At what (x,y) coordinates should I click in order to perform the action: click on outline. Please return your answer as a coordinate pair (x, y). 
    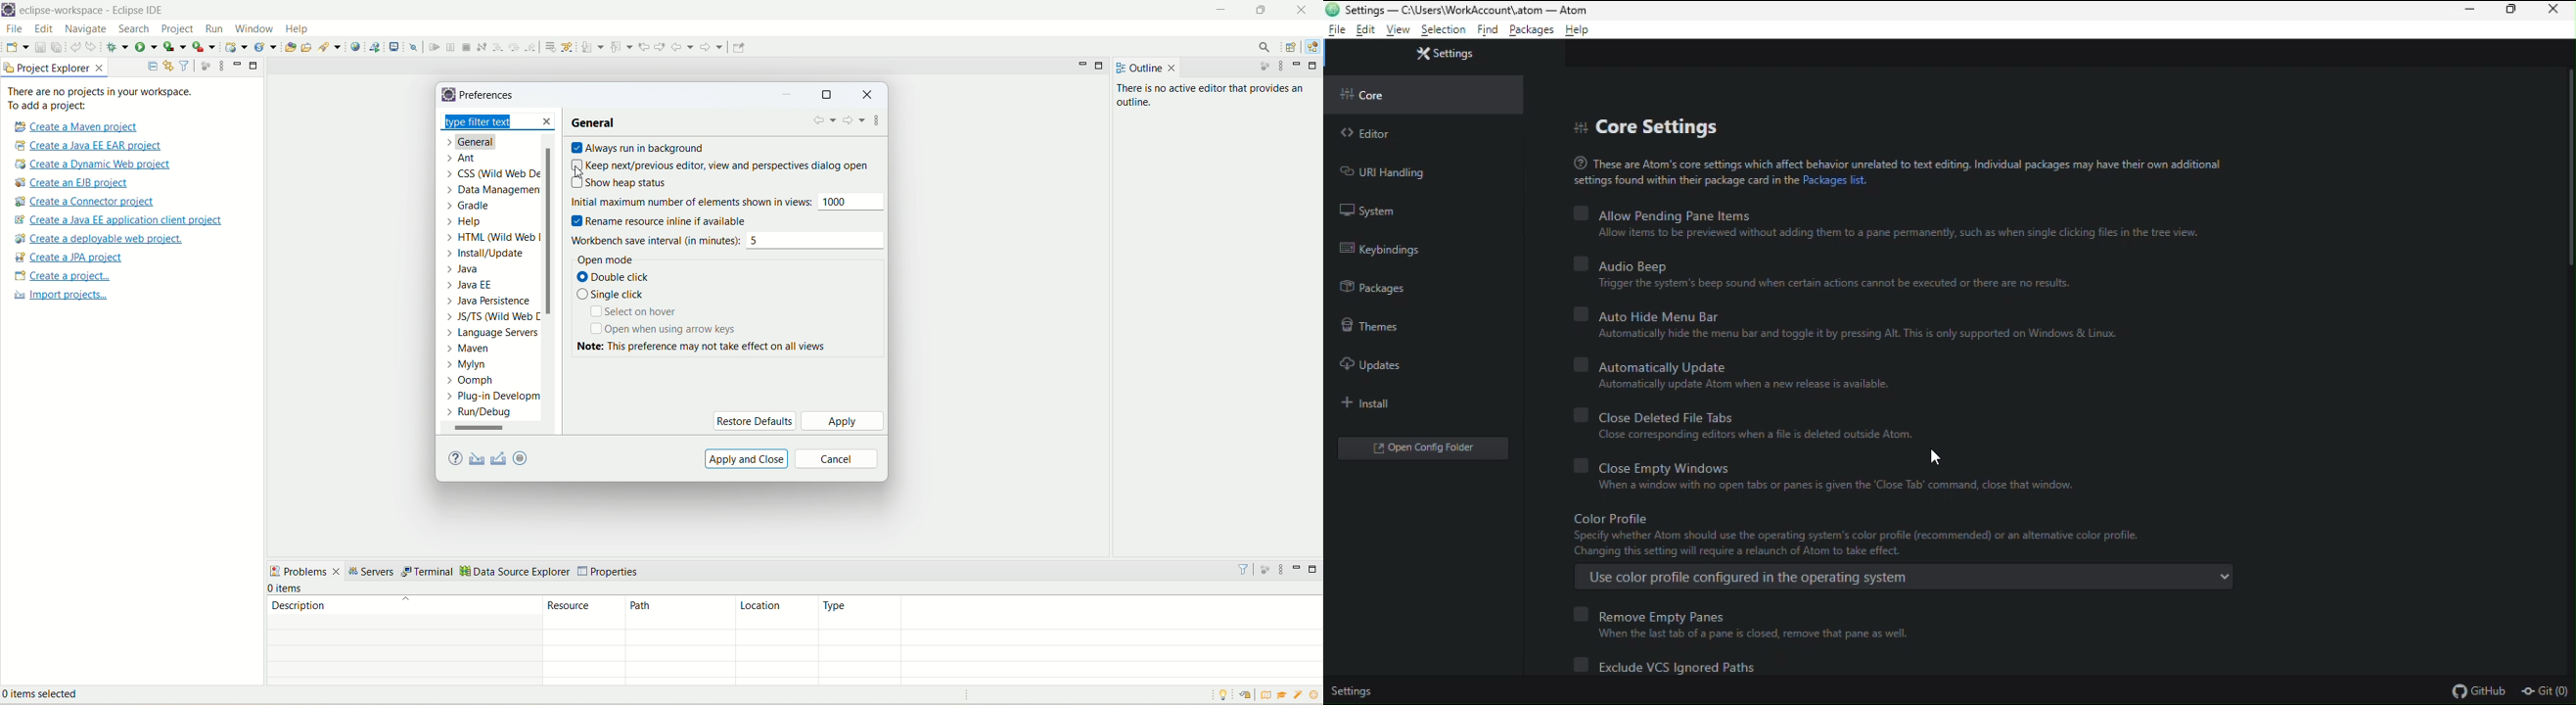
    Looking at the image, I should click on (1137, 68).